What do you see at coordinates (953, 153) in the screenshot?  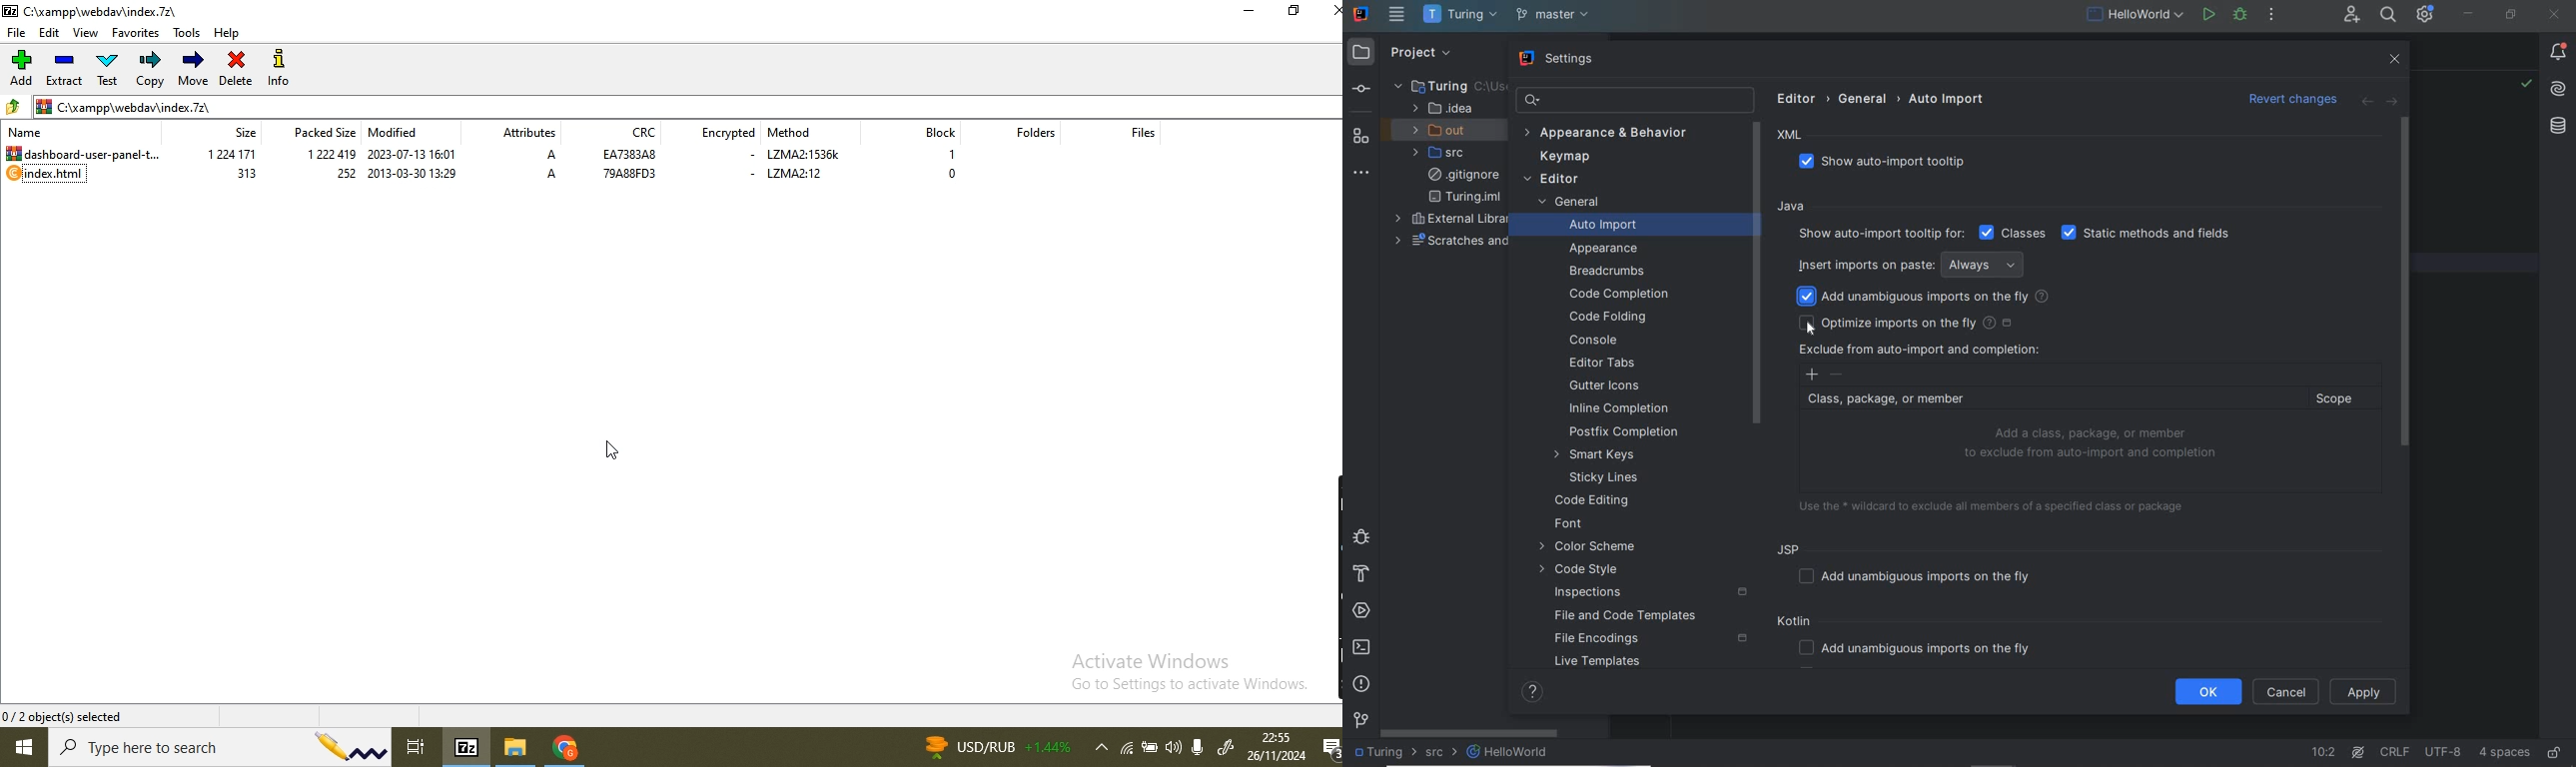 I see `1` at bounding box center [953, 153].